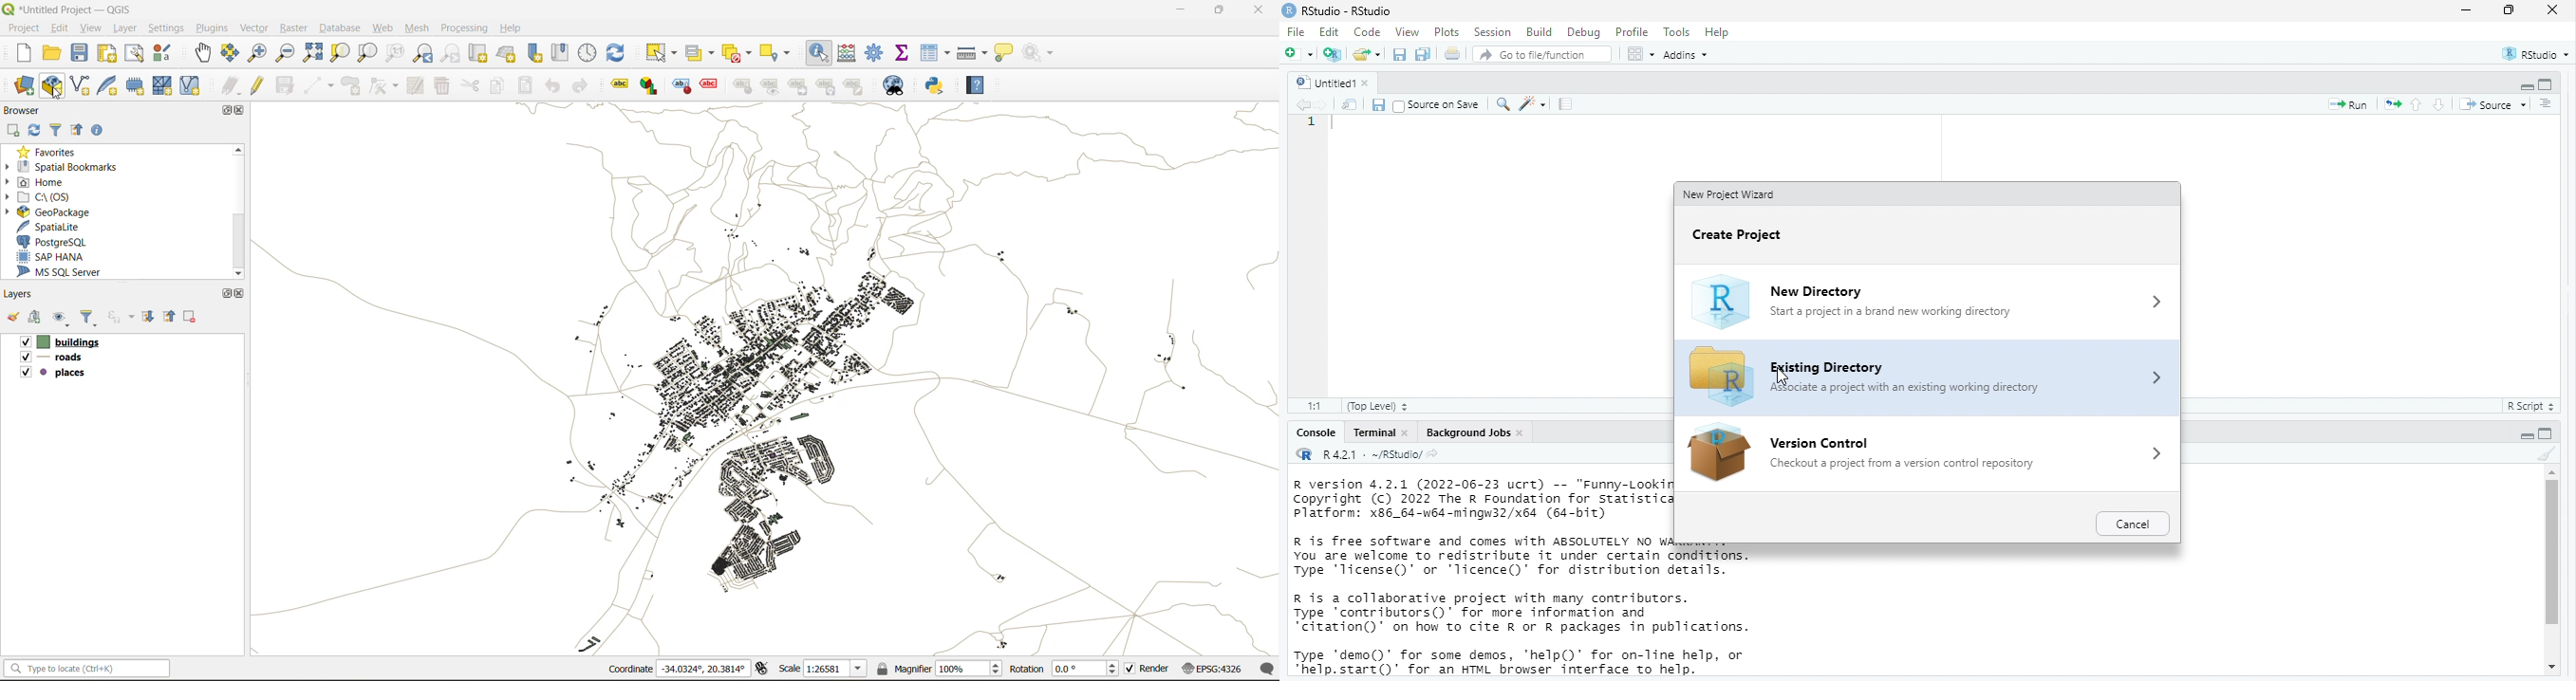 This screenshot has height=700, width=2576. I want to click on New directory, so click(1836, 287).